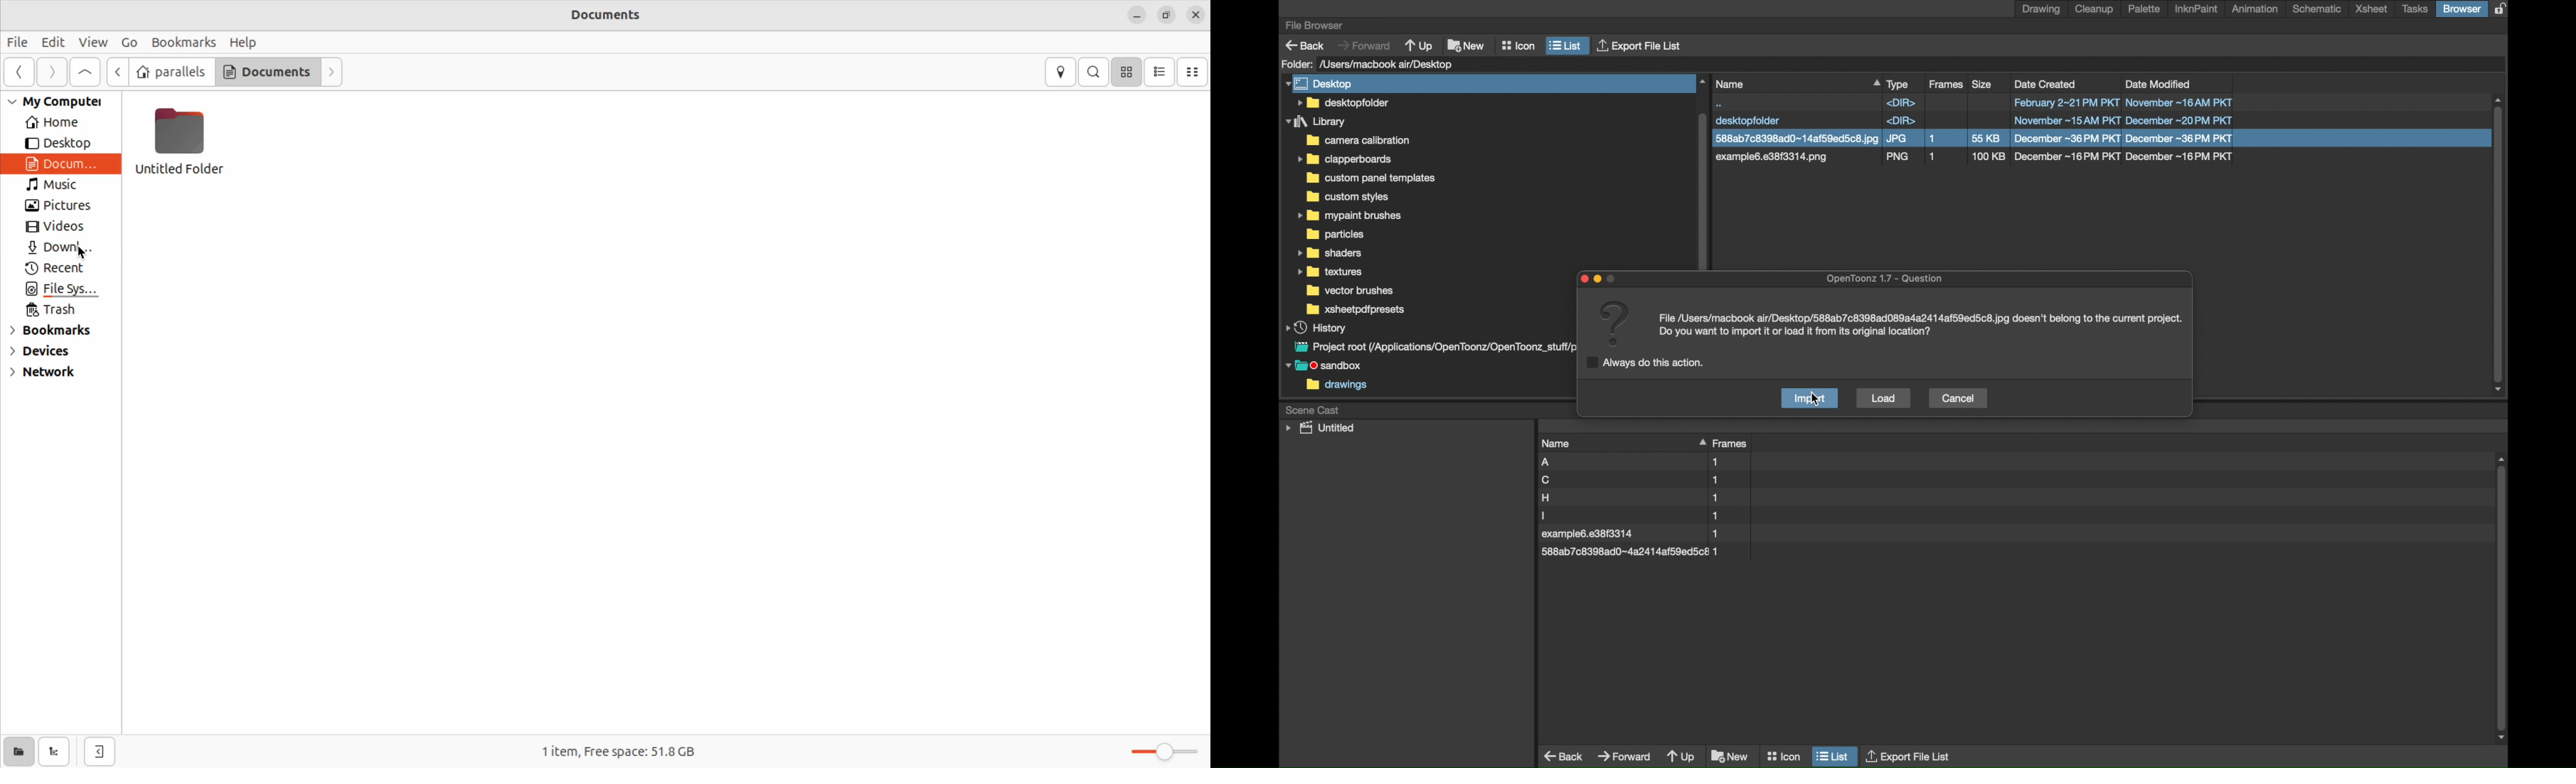 Image resolution: width=2576 pixels, height=784 pixels. I want to click on minimize, so click(1598, 274).